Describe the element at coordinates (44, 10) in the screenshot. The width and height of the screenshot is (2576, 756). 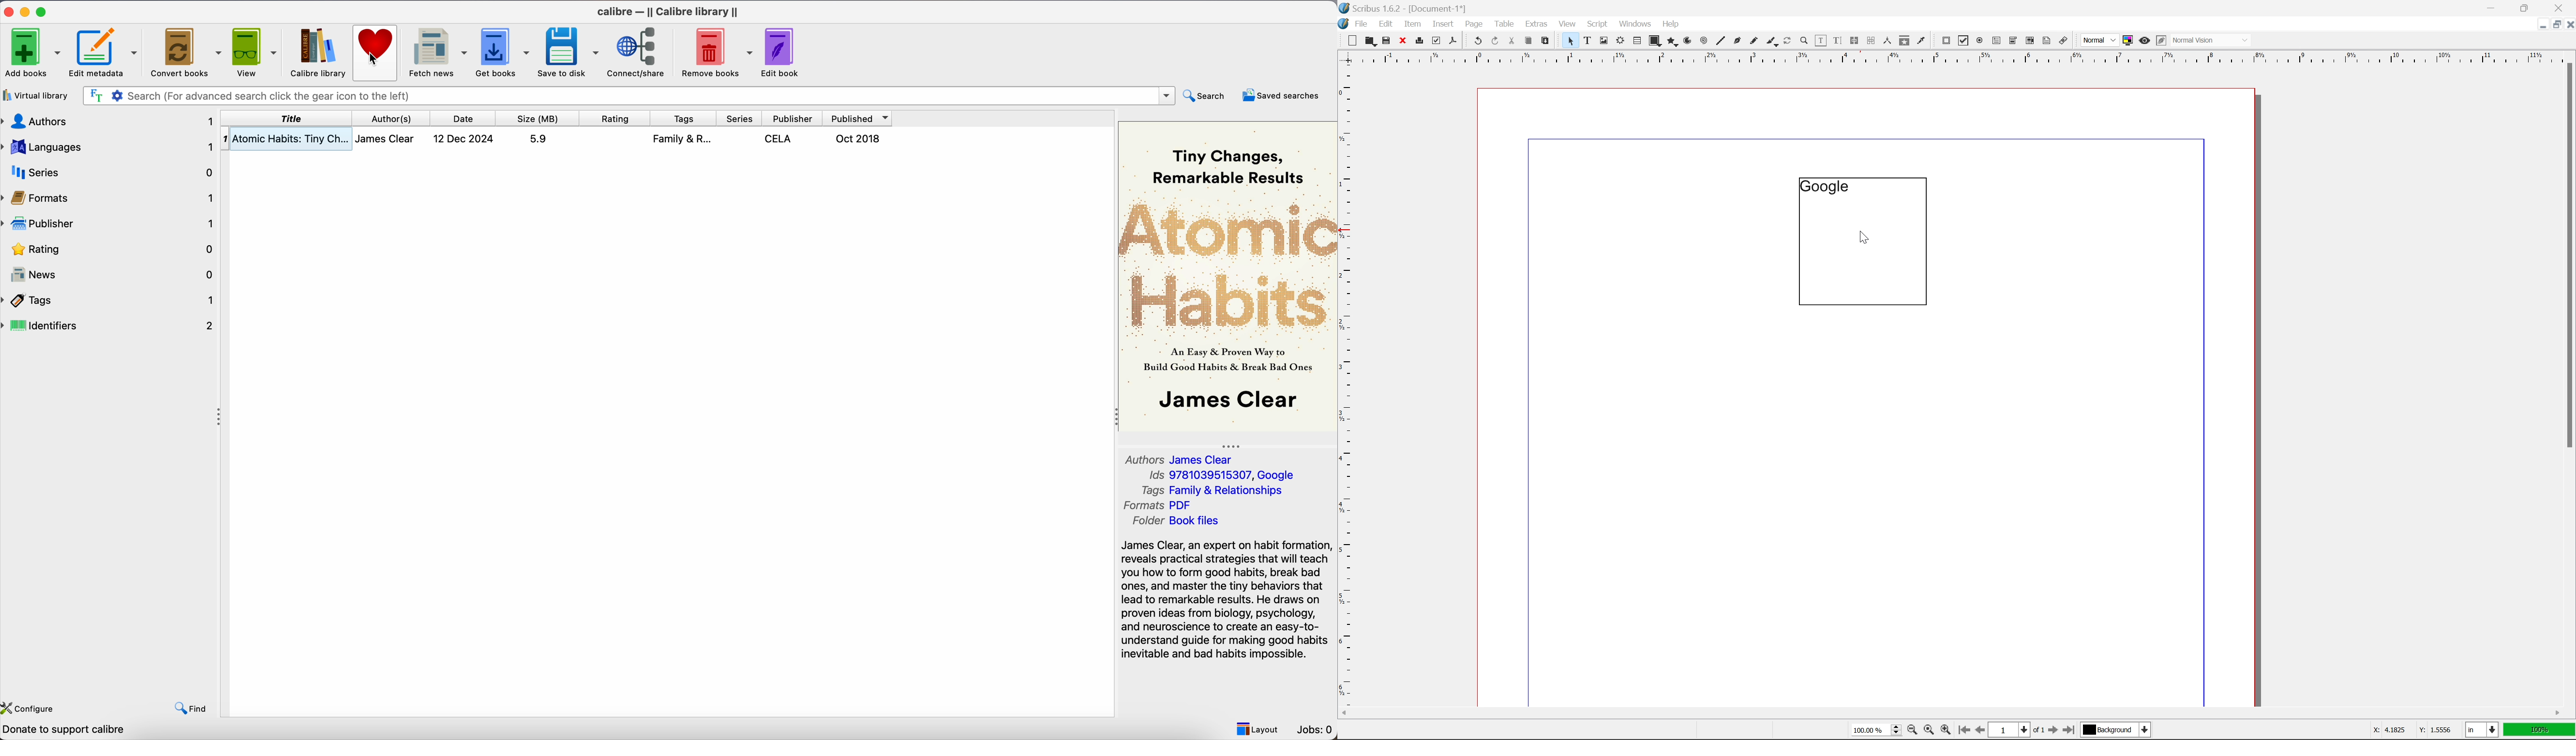
I see `maximize` at that location.